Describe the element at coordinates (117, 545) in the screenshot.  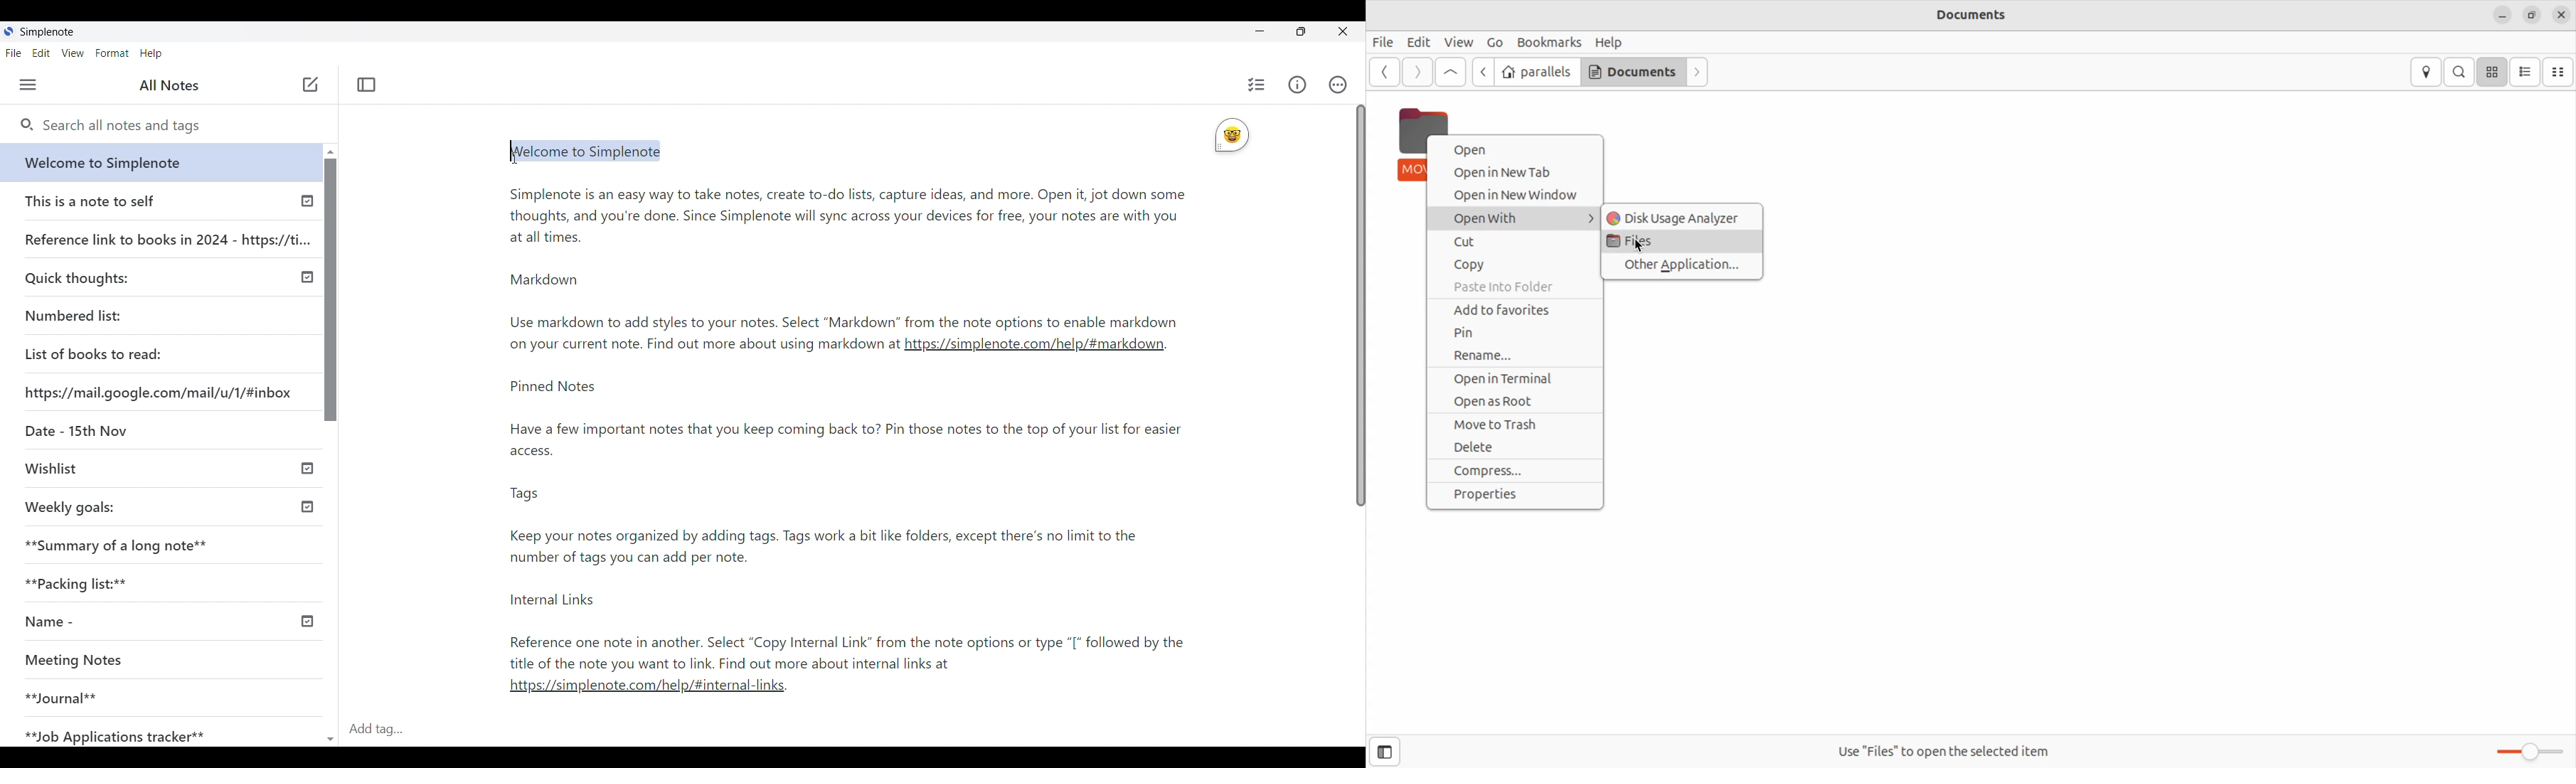
I see `Summary of a long note` at that location.